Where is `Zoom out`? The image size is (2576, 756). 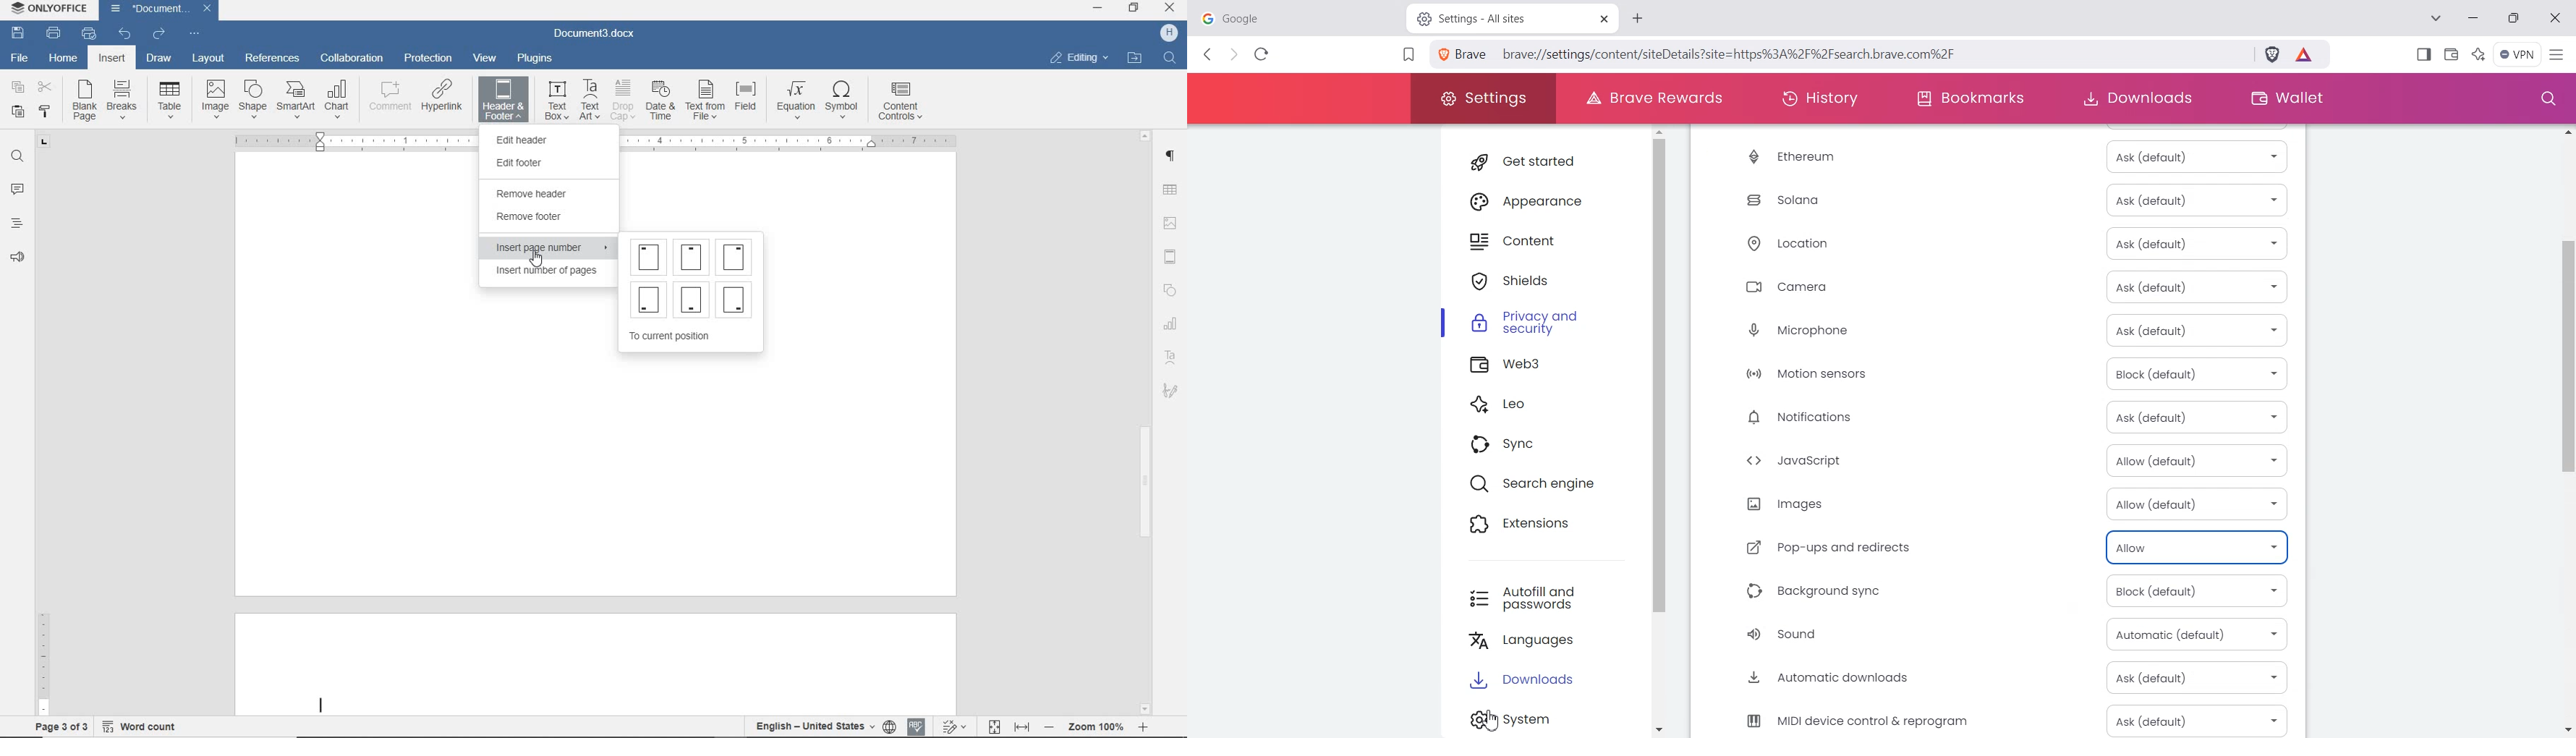 Zoom out is located at coordinates (1048, 726).